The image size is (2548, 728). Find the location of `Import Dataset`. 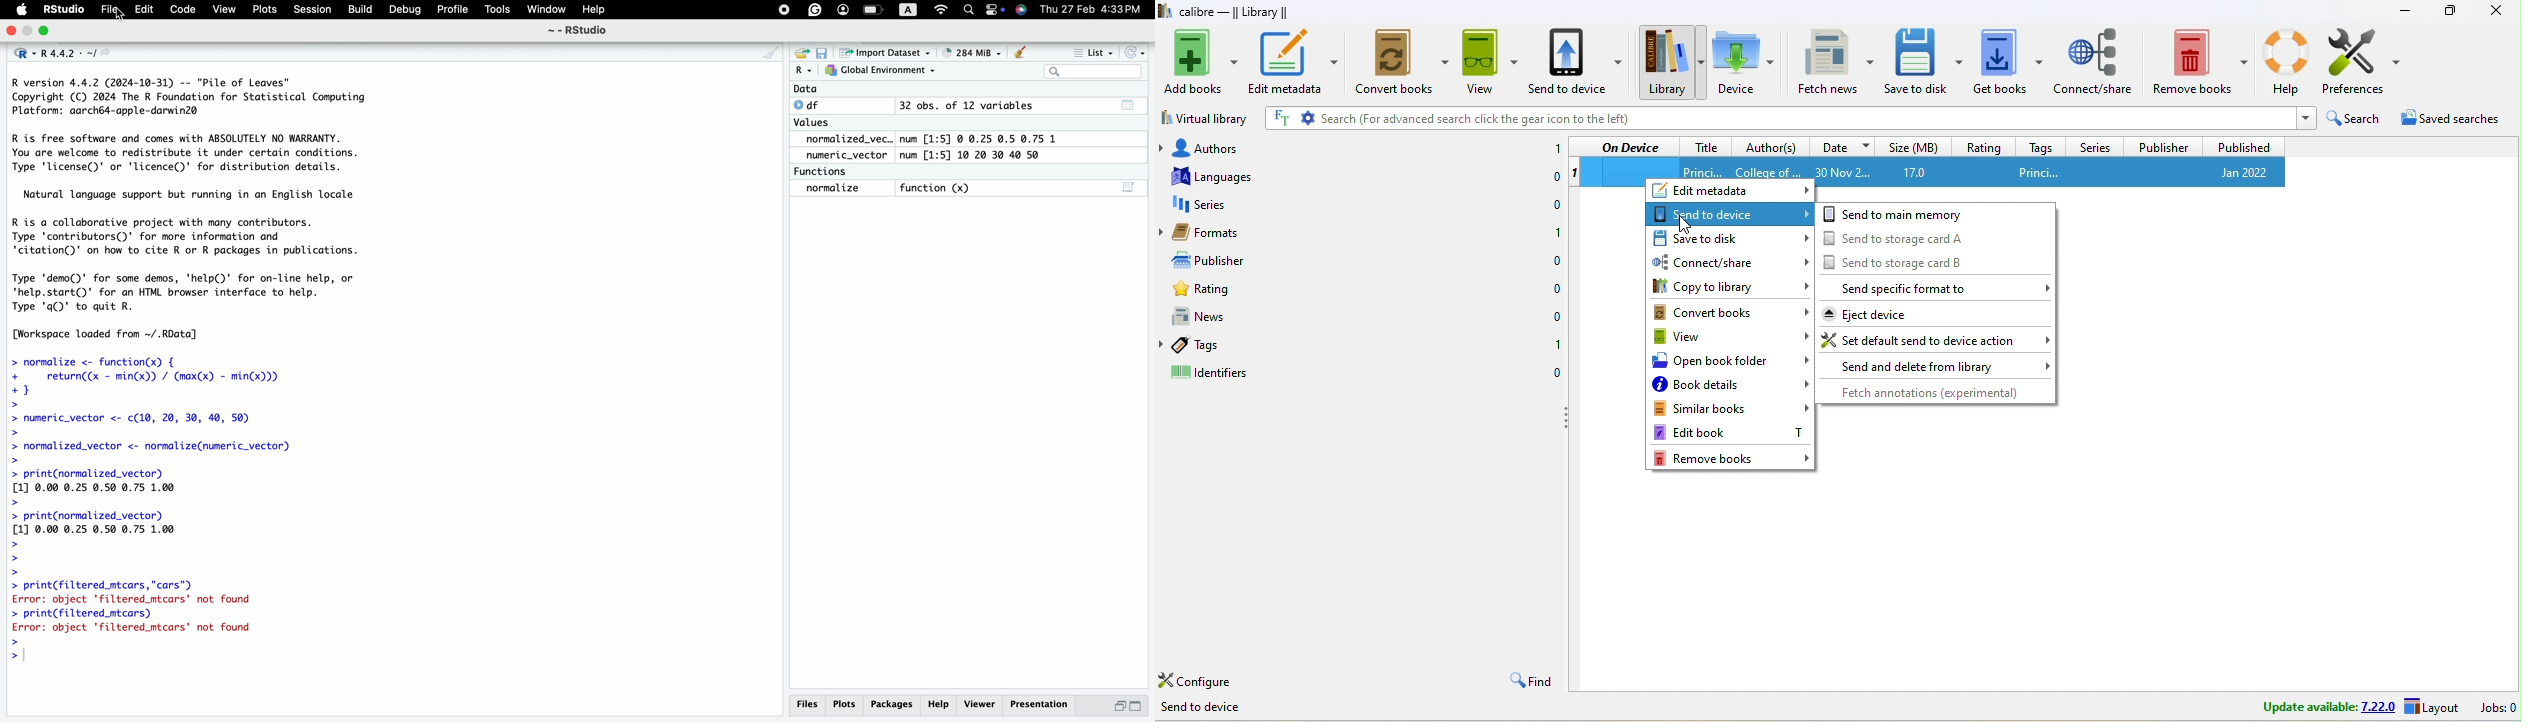

Import Dataset is located at coordinates (882, 54).